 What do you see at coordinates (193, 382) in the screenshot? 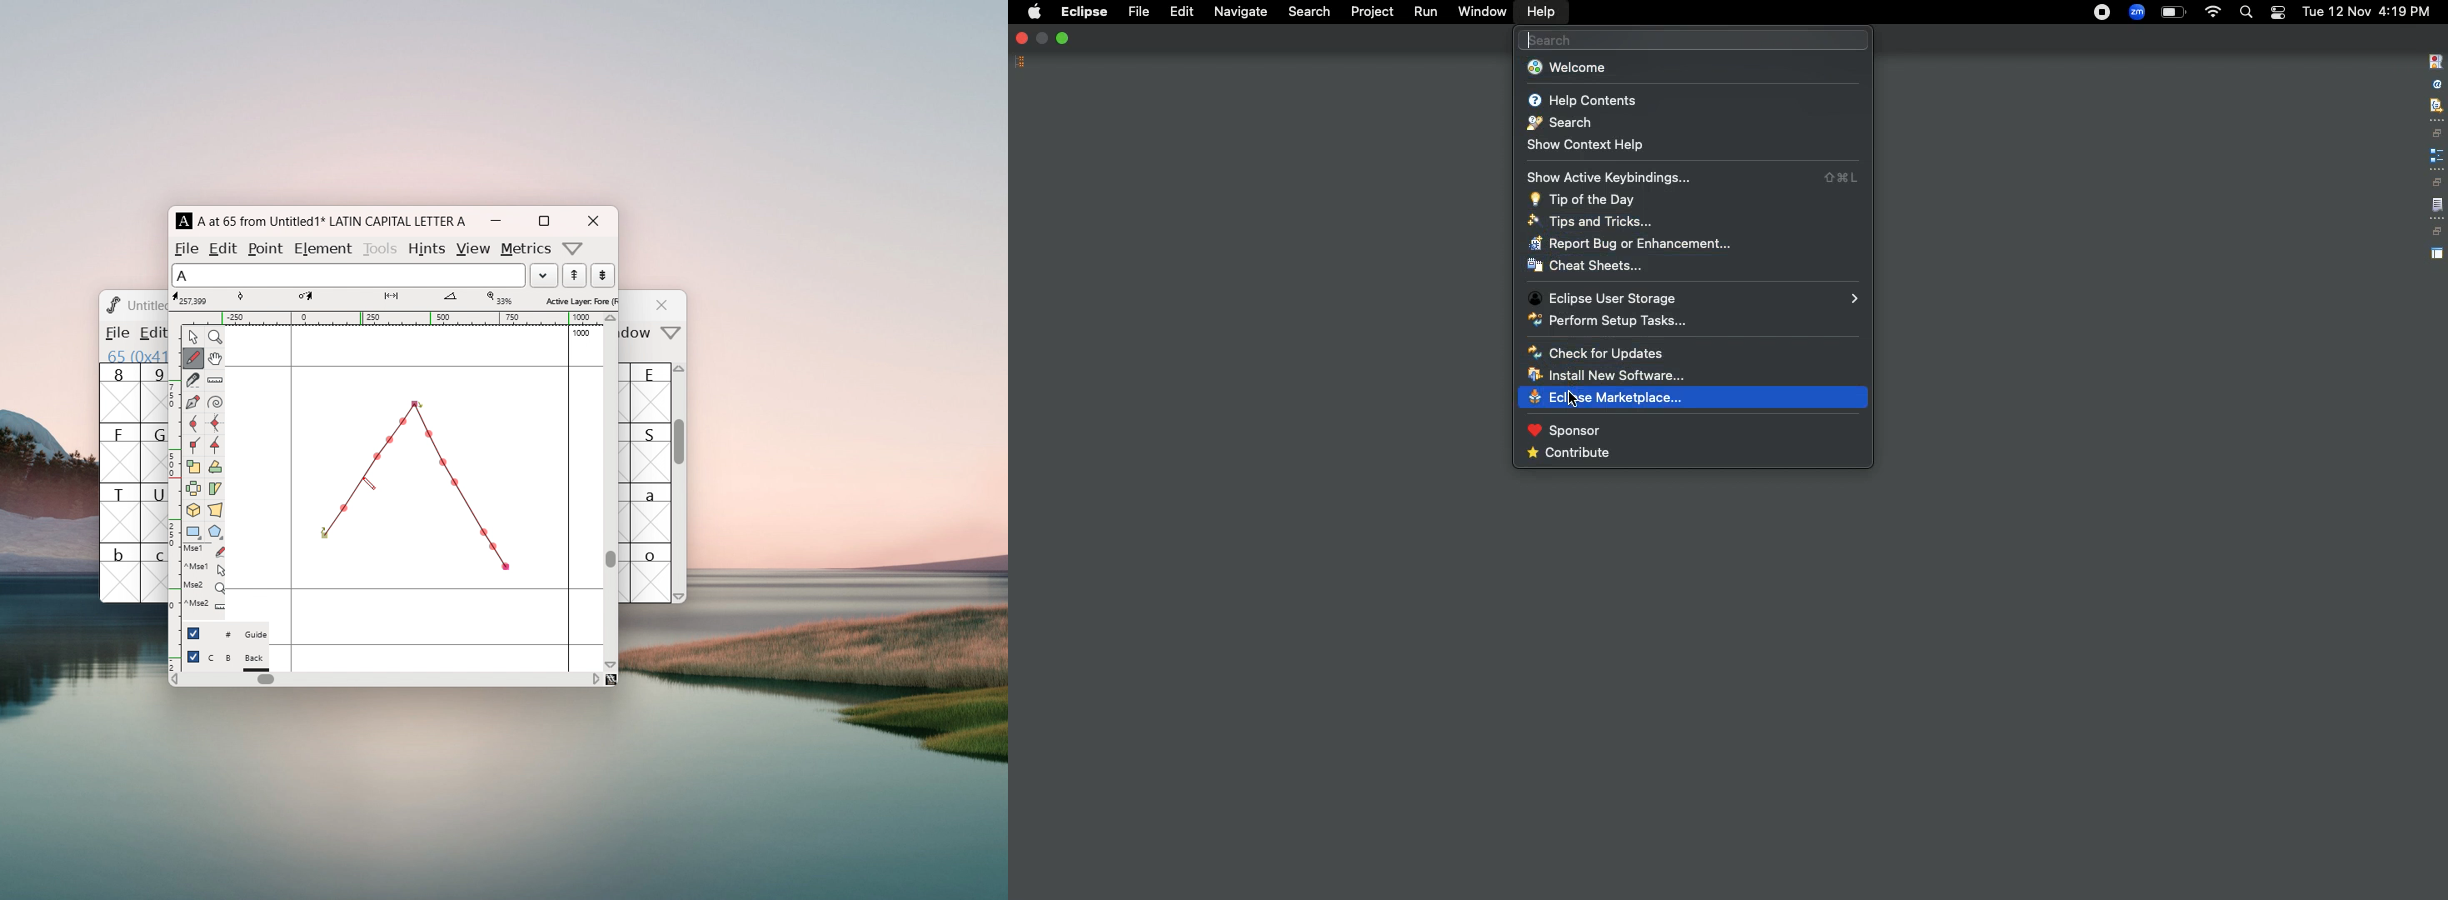
I see `cut splines in two` at bounding box center [193, 382].